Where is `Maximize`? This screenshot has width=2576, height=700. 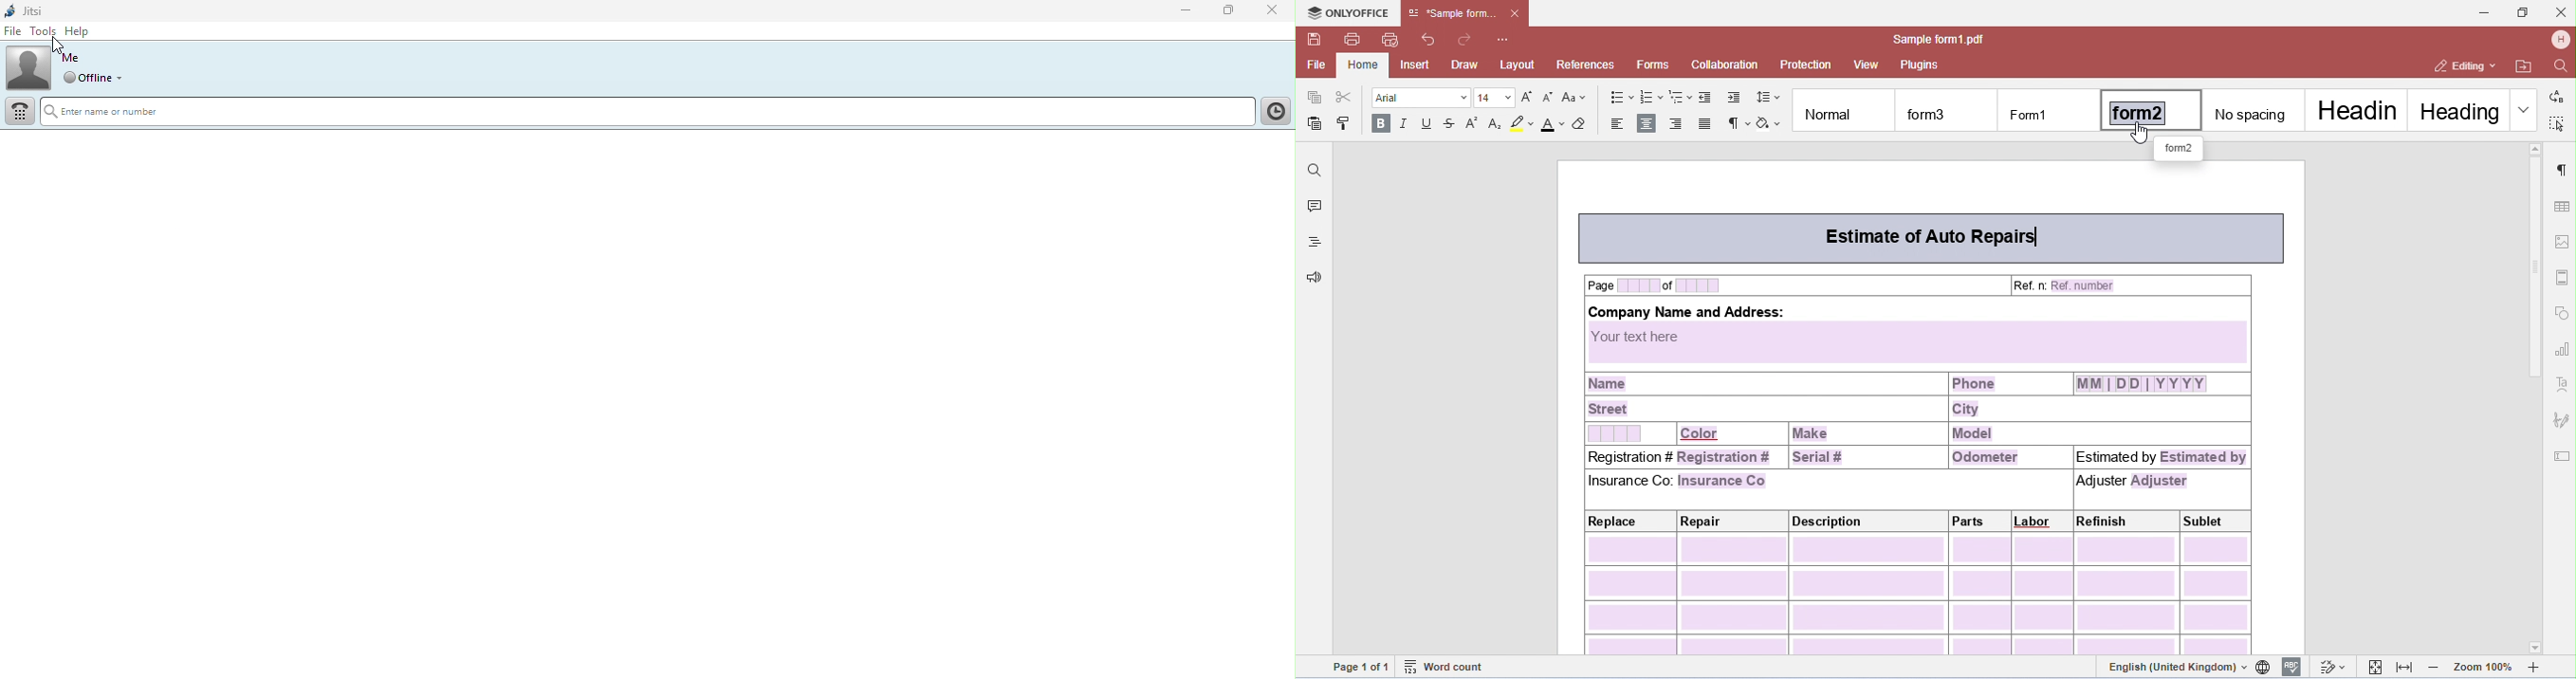 Maximize is located at coordinates (1231, 12).